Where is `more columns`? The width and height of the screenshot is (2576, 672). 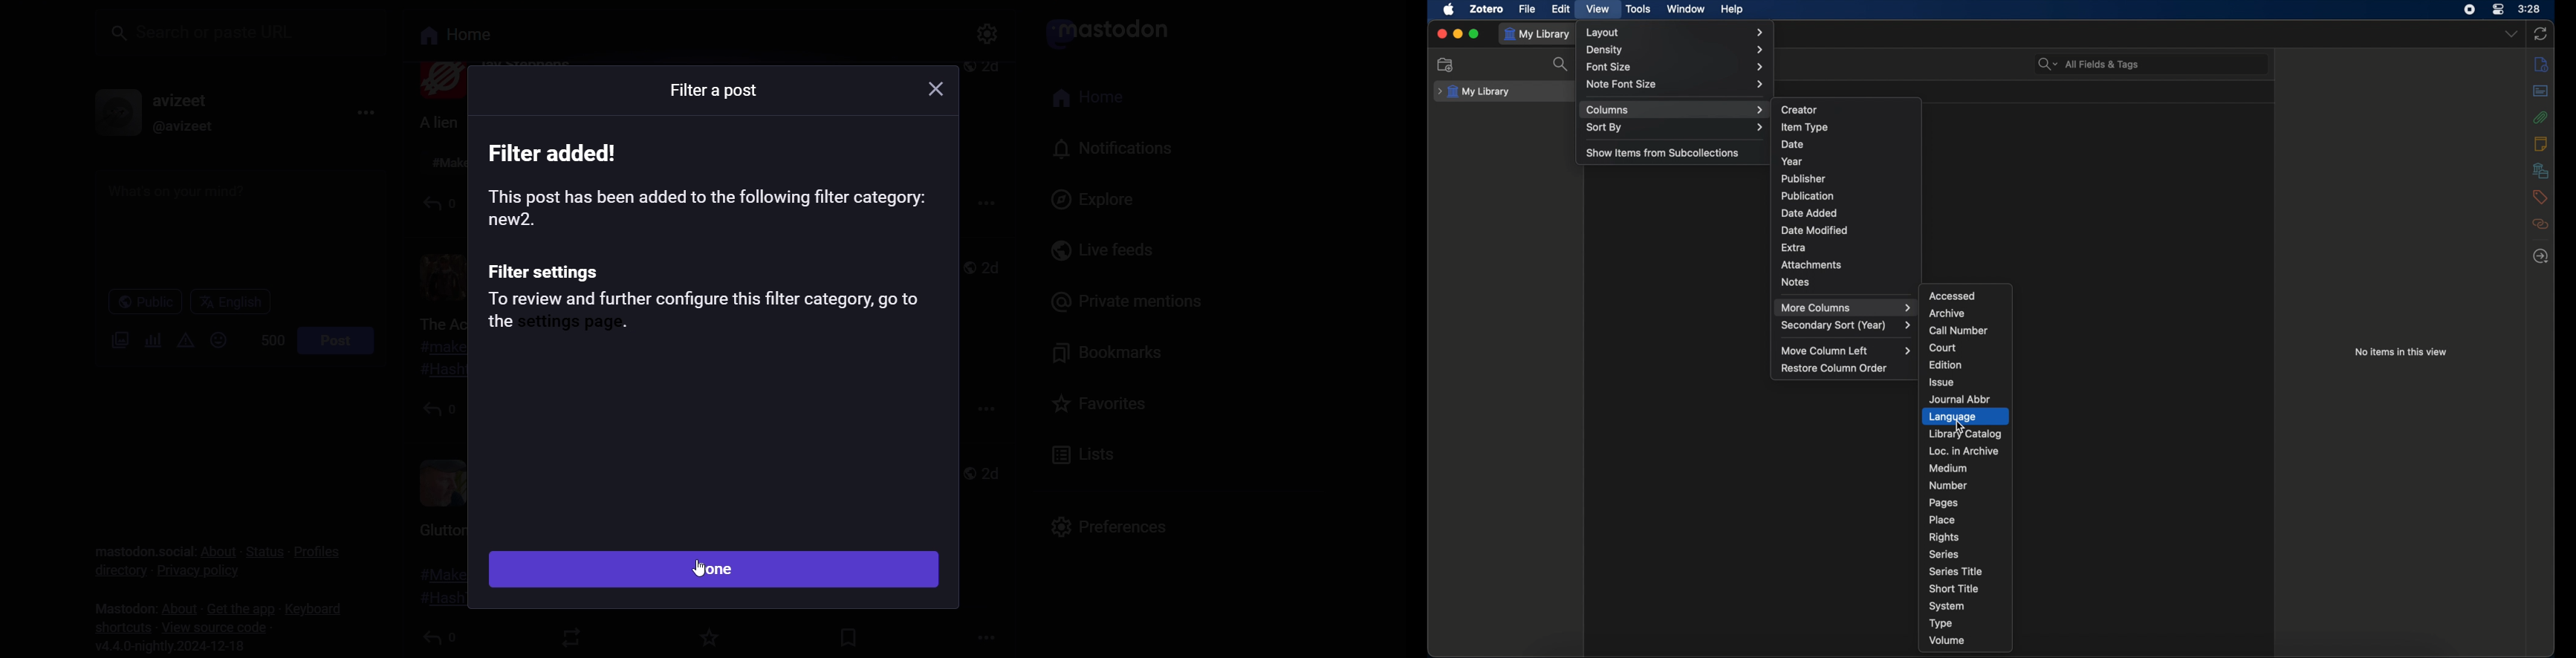
more columns is located at coordinates (1847, 308).